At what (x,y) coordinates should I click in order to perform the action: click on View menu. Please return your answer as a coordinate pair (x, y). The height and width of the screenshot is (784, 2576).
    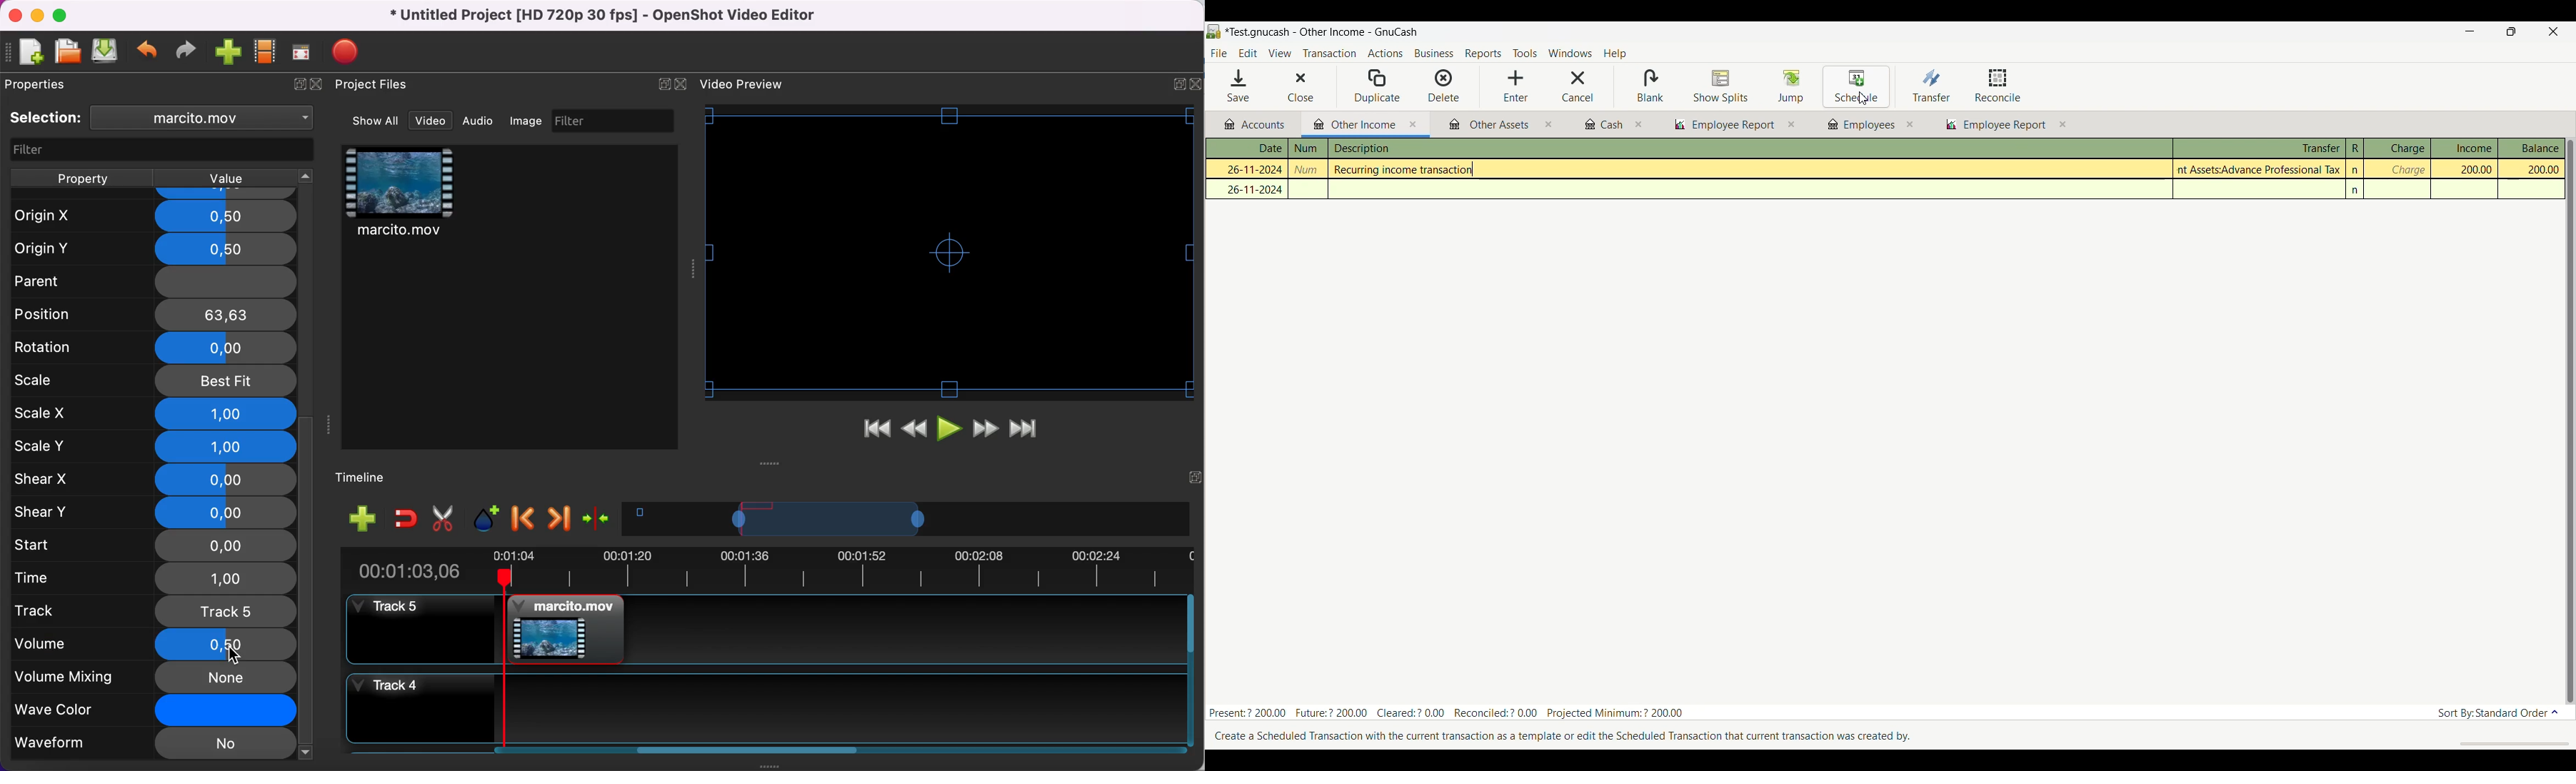
    Looking at the image, I should click on (1279, 54).